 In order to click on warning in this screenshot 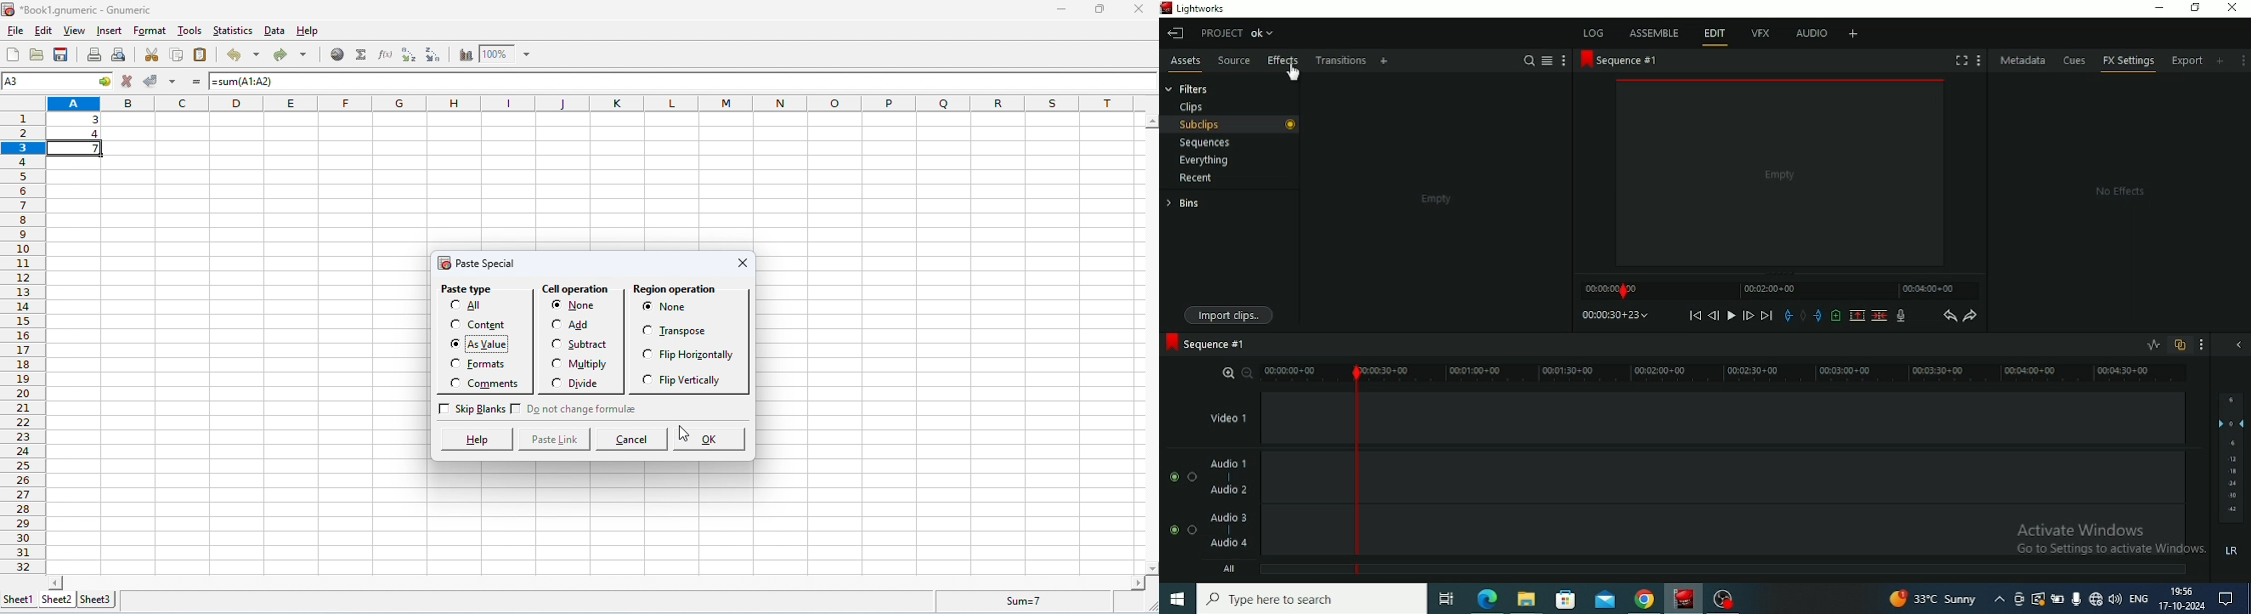, I will do `click(2039, 599)`.